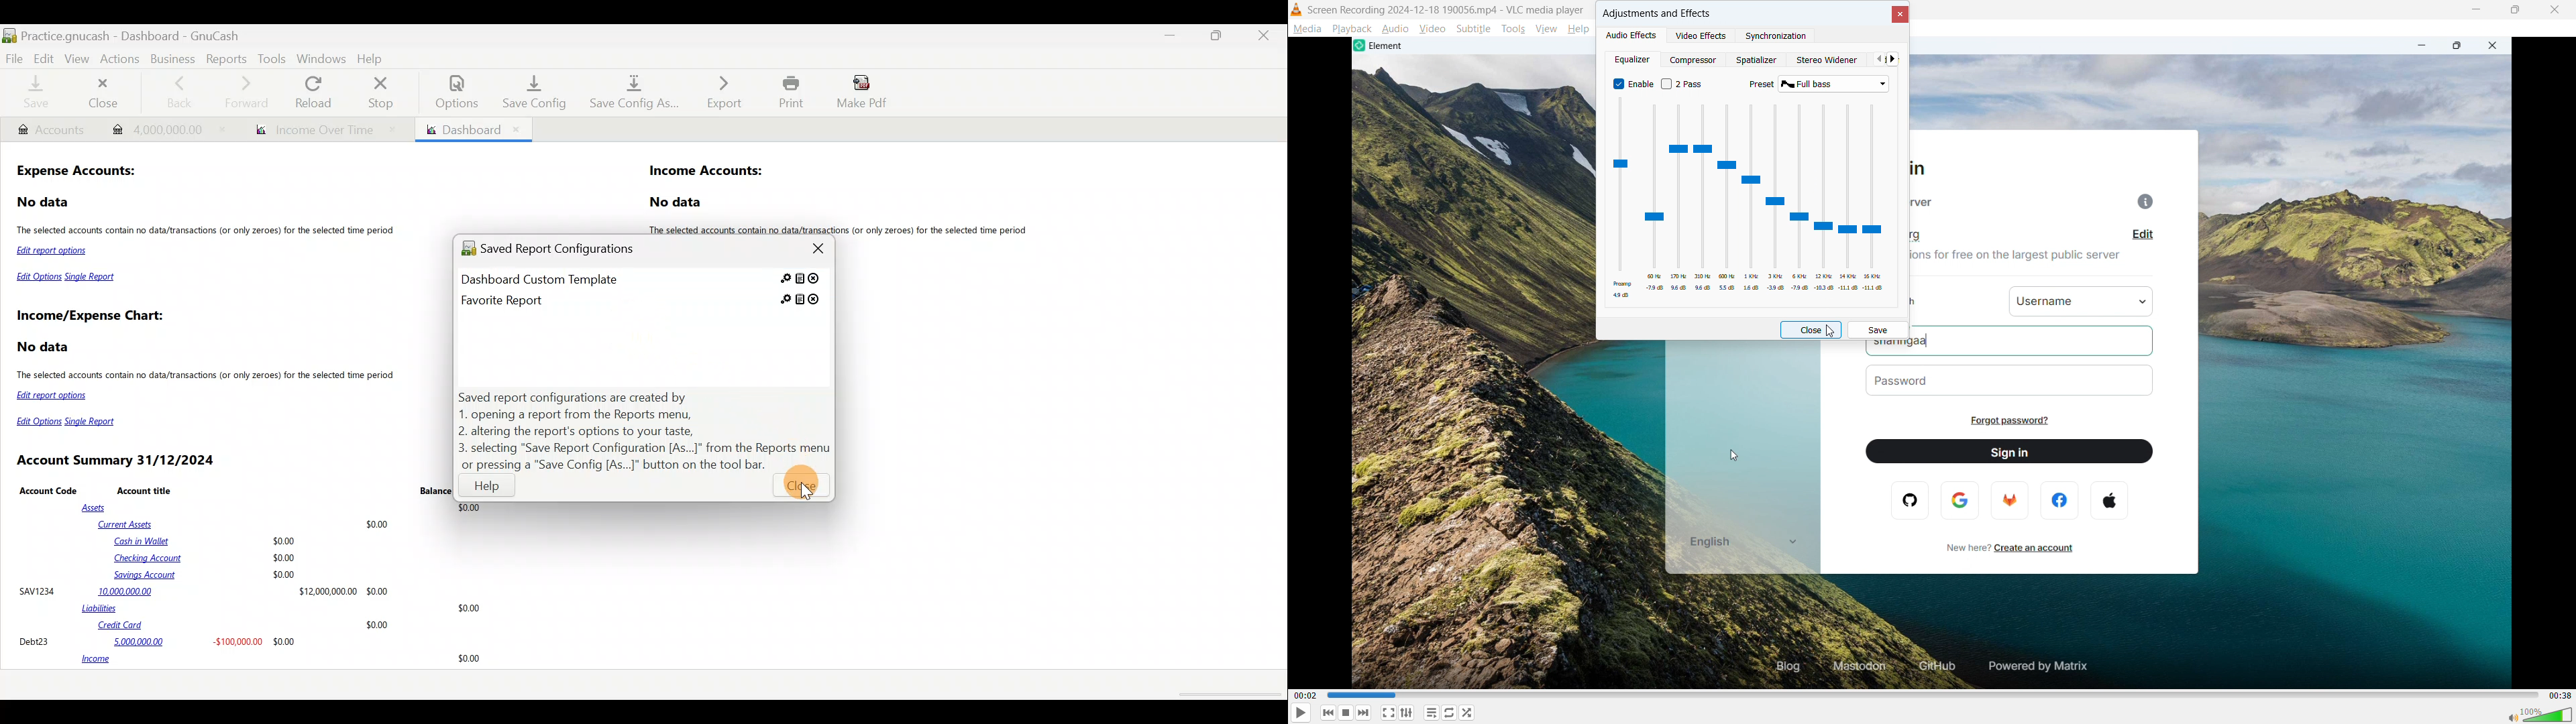 The width and height of the screenshot is (2576, 728). Describe the element at coordinates (384, 92) in the screenshot. I see `Stop` at that location.